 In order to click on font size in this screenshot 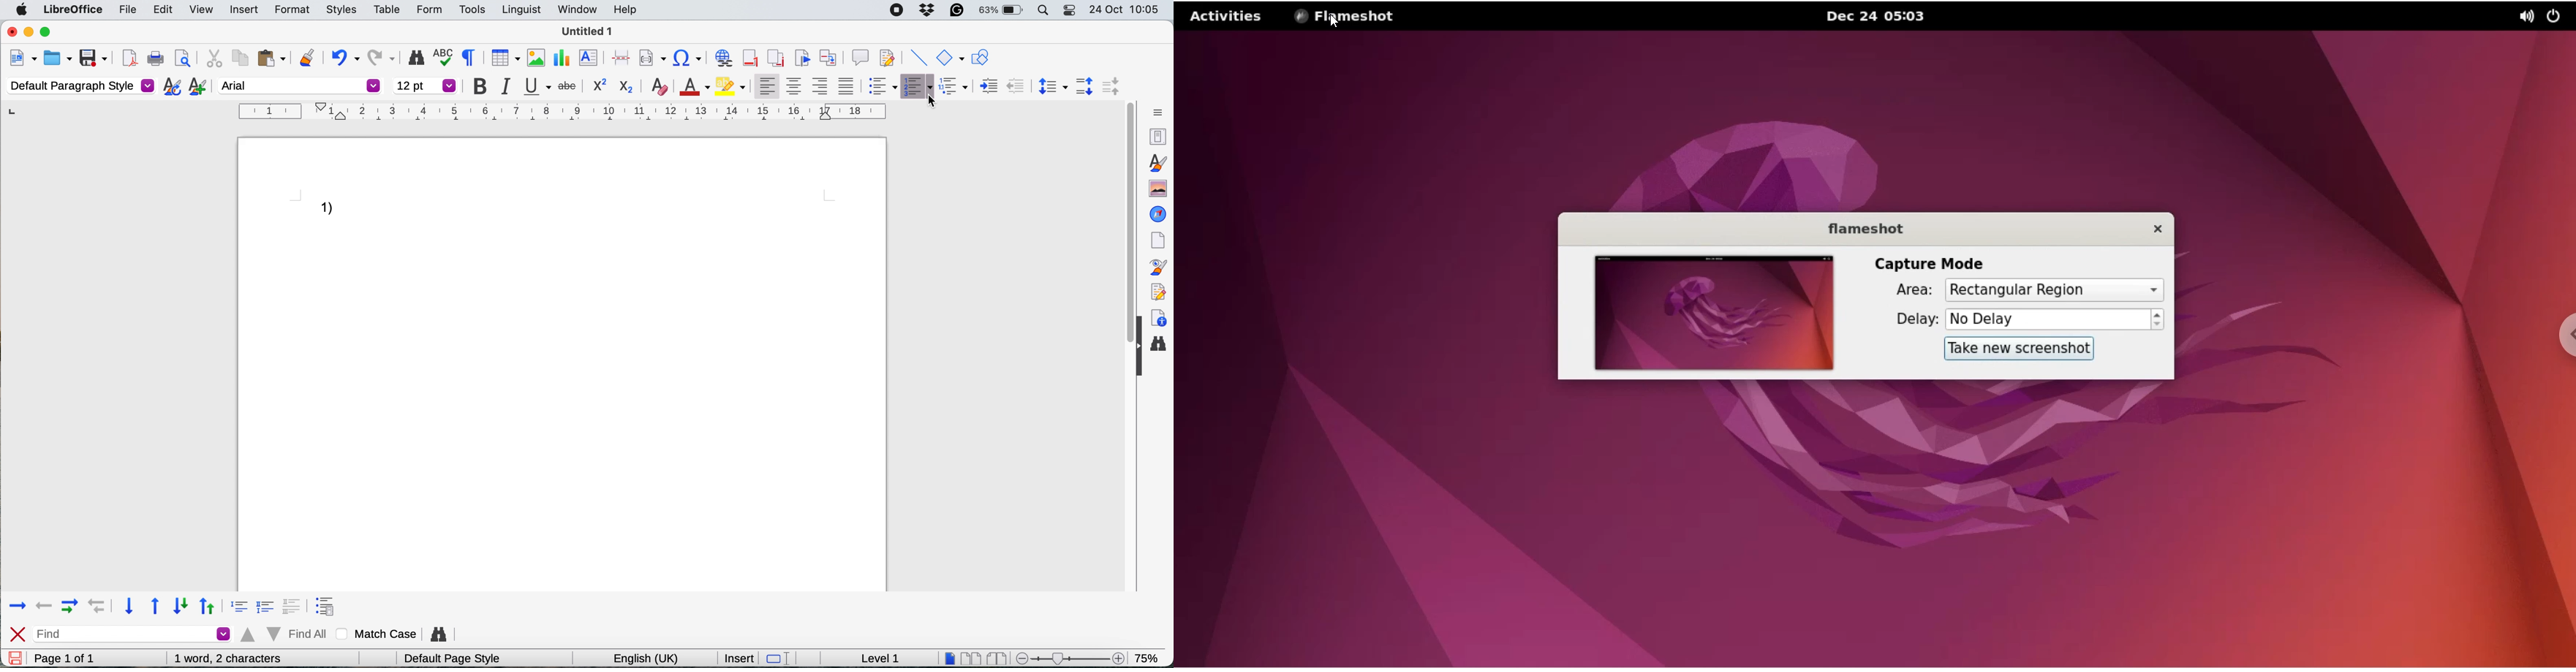, I will do `click(426, 86)`.